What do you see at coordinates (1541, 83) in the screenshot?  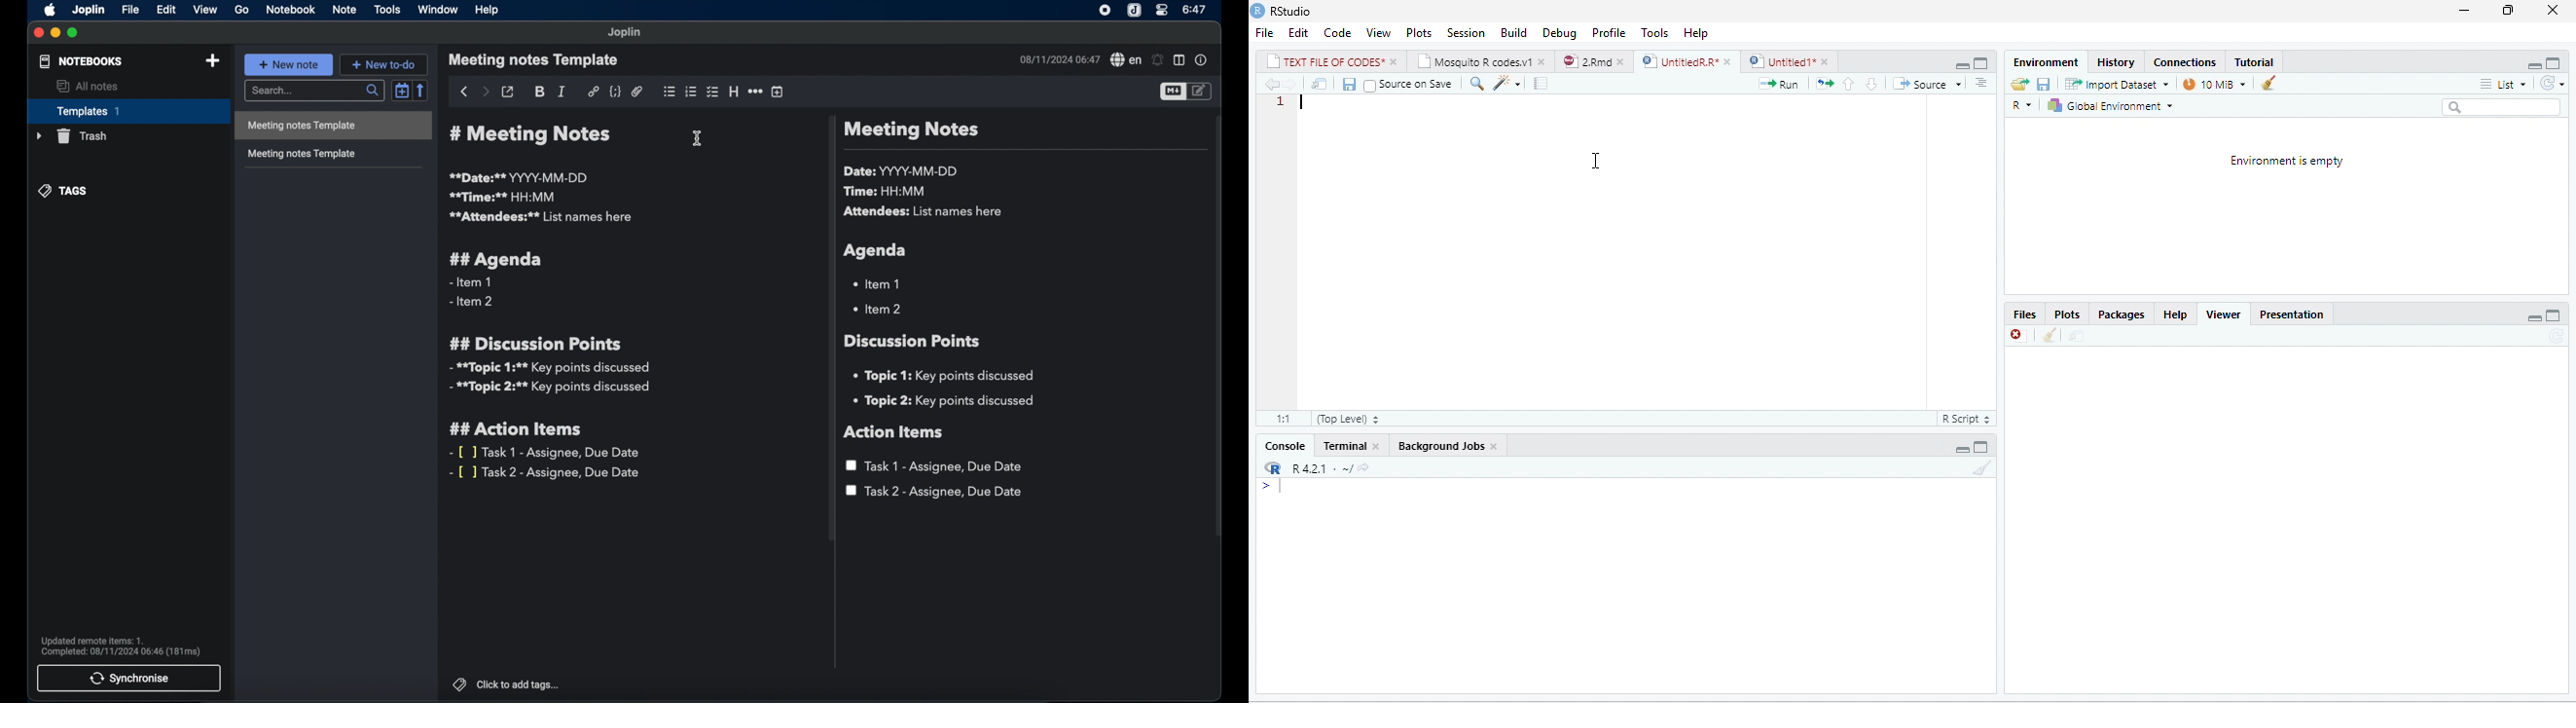 I see `compile report` at bounding box center [1541, 83].